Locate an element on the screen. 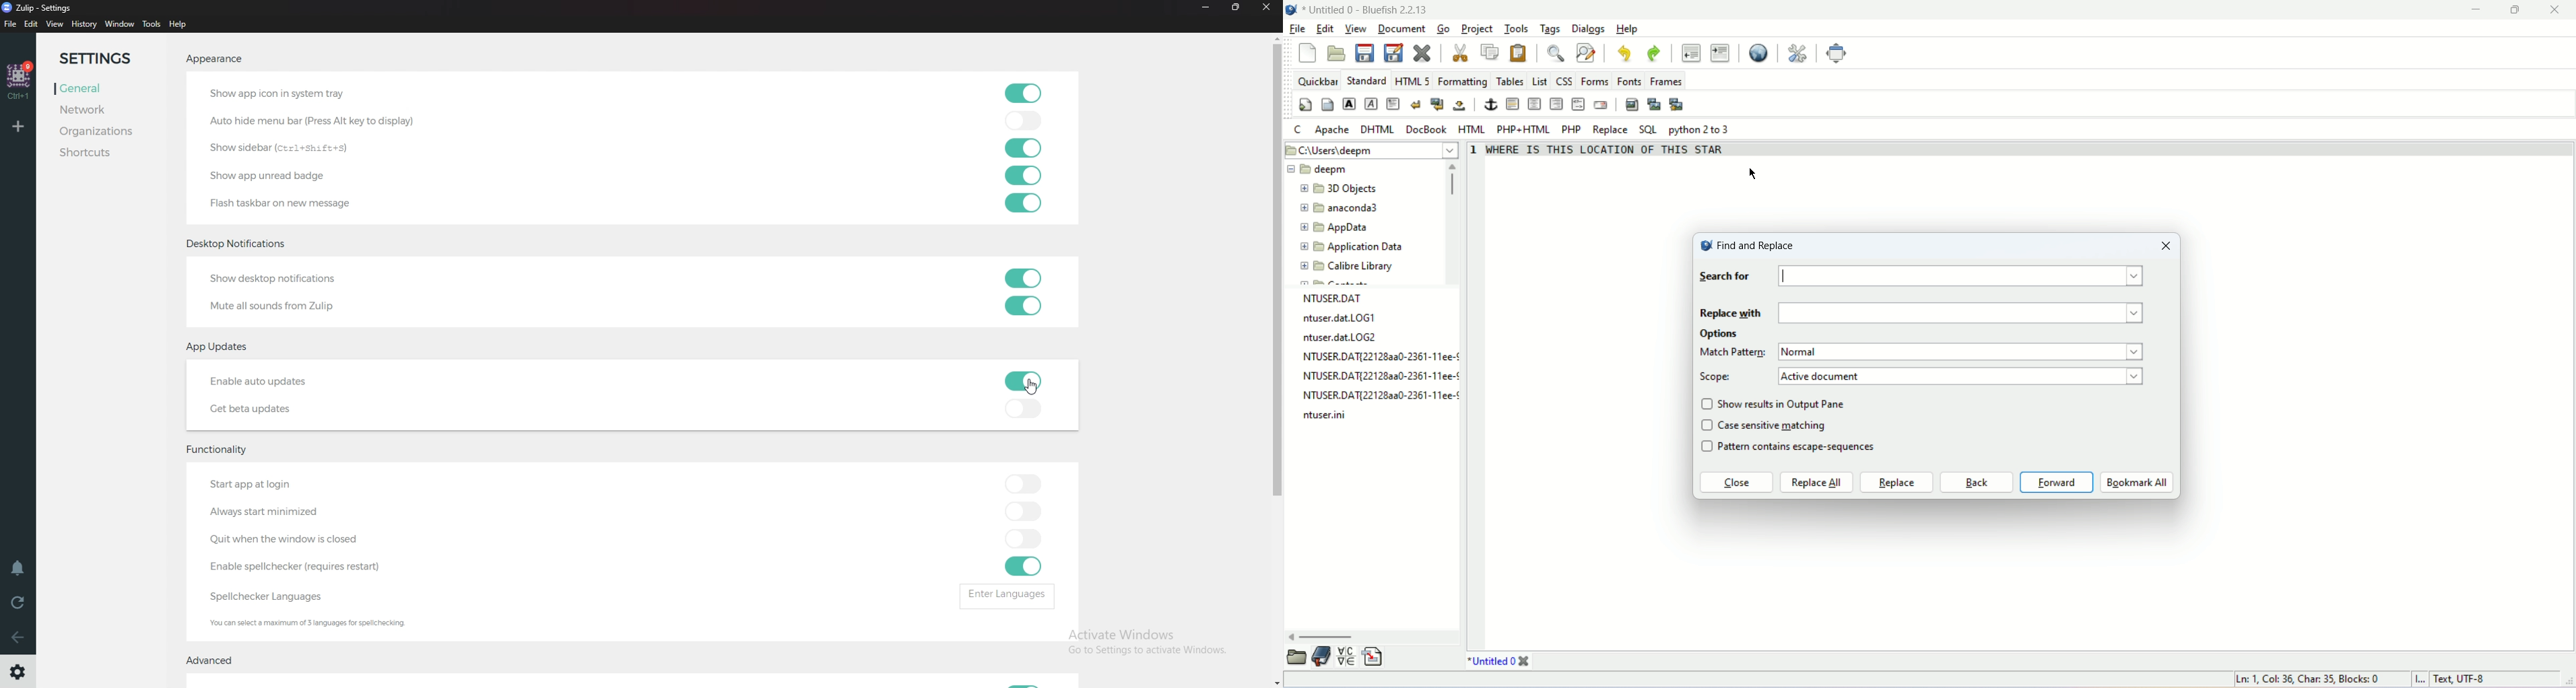  search for is located at coordinates (1724, 277).